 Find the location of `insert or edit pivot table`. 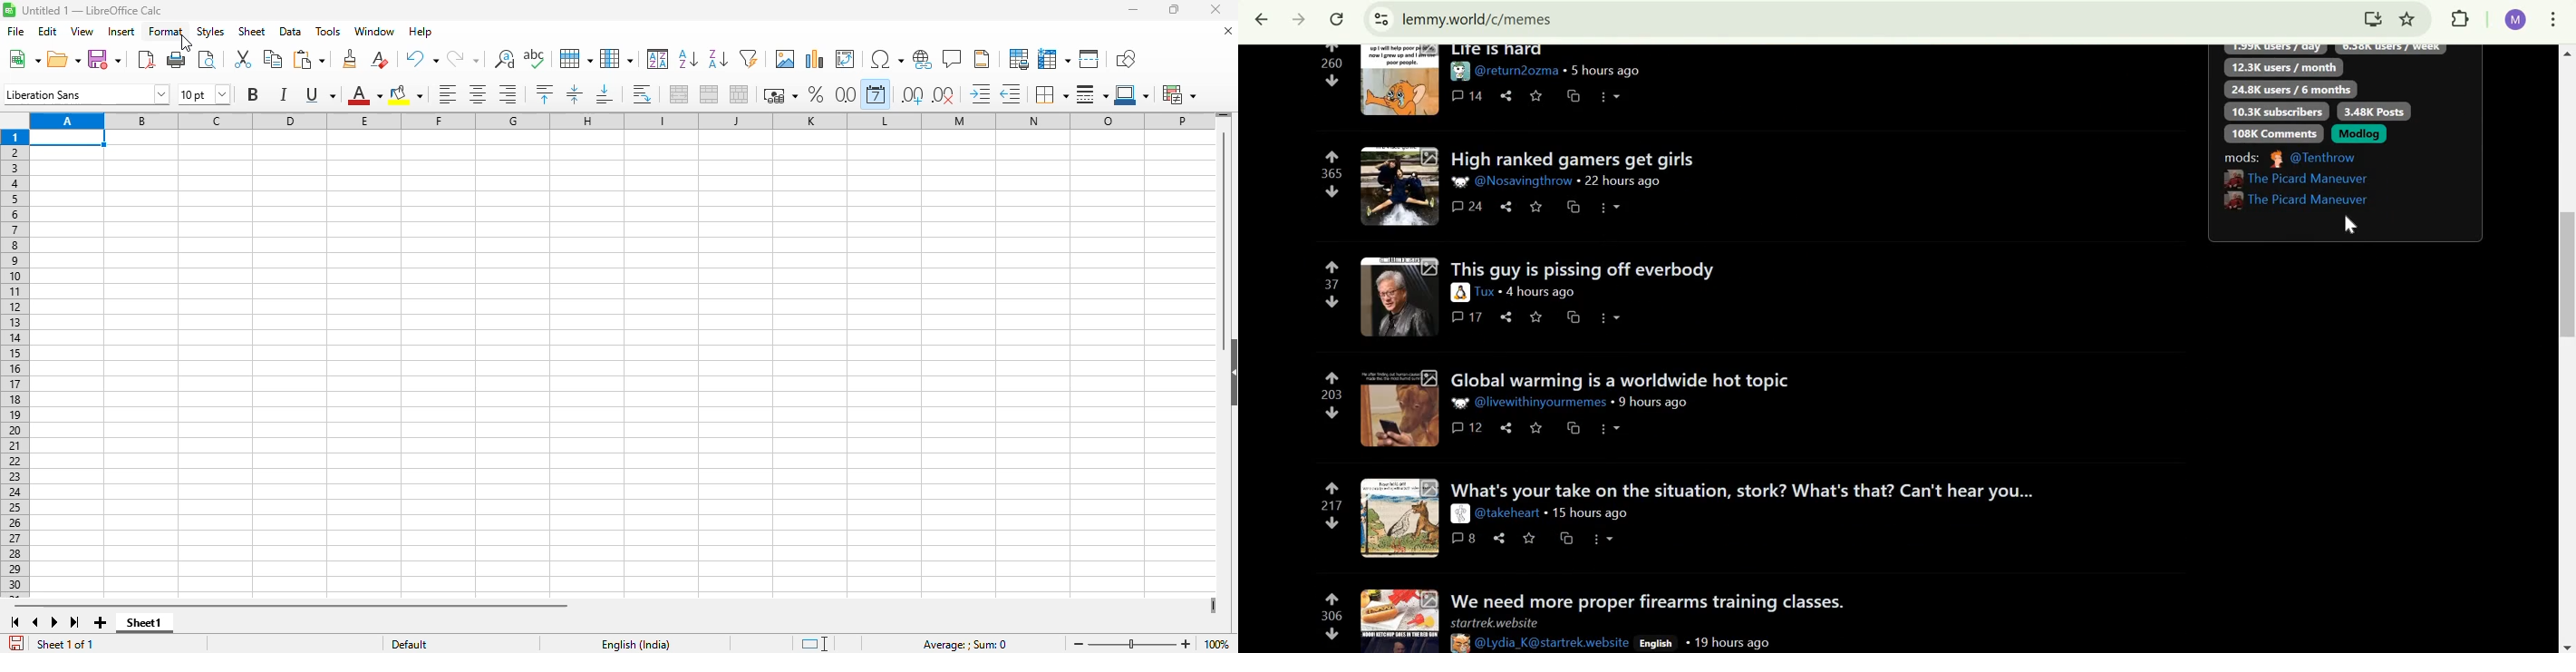

insert or edit pivot table is located at coordinates (847, 59).